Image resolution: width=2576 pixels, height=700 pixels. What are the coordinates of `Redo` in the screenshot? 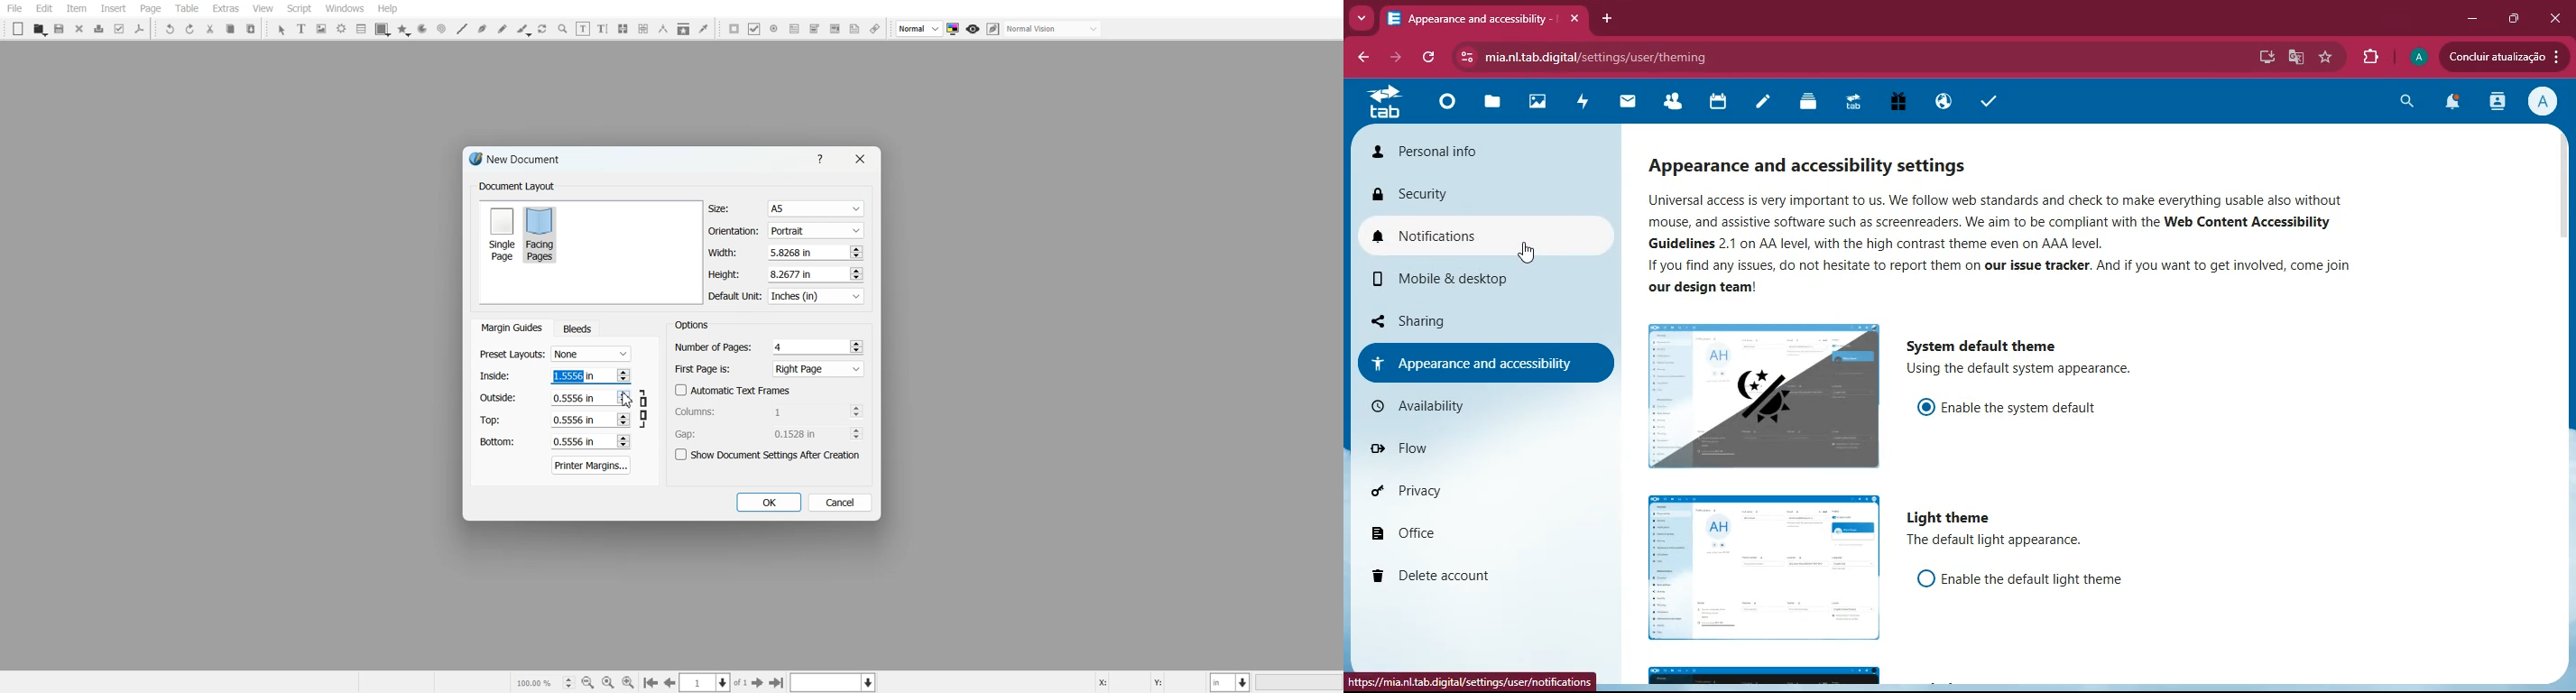 It's located at (190, 29).